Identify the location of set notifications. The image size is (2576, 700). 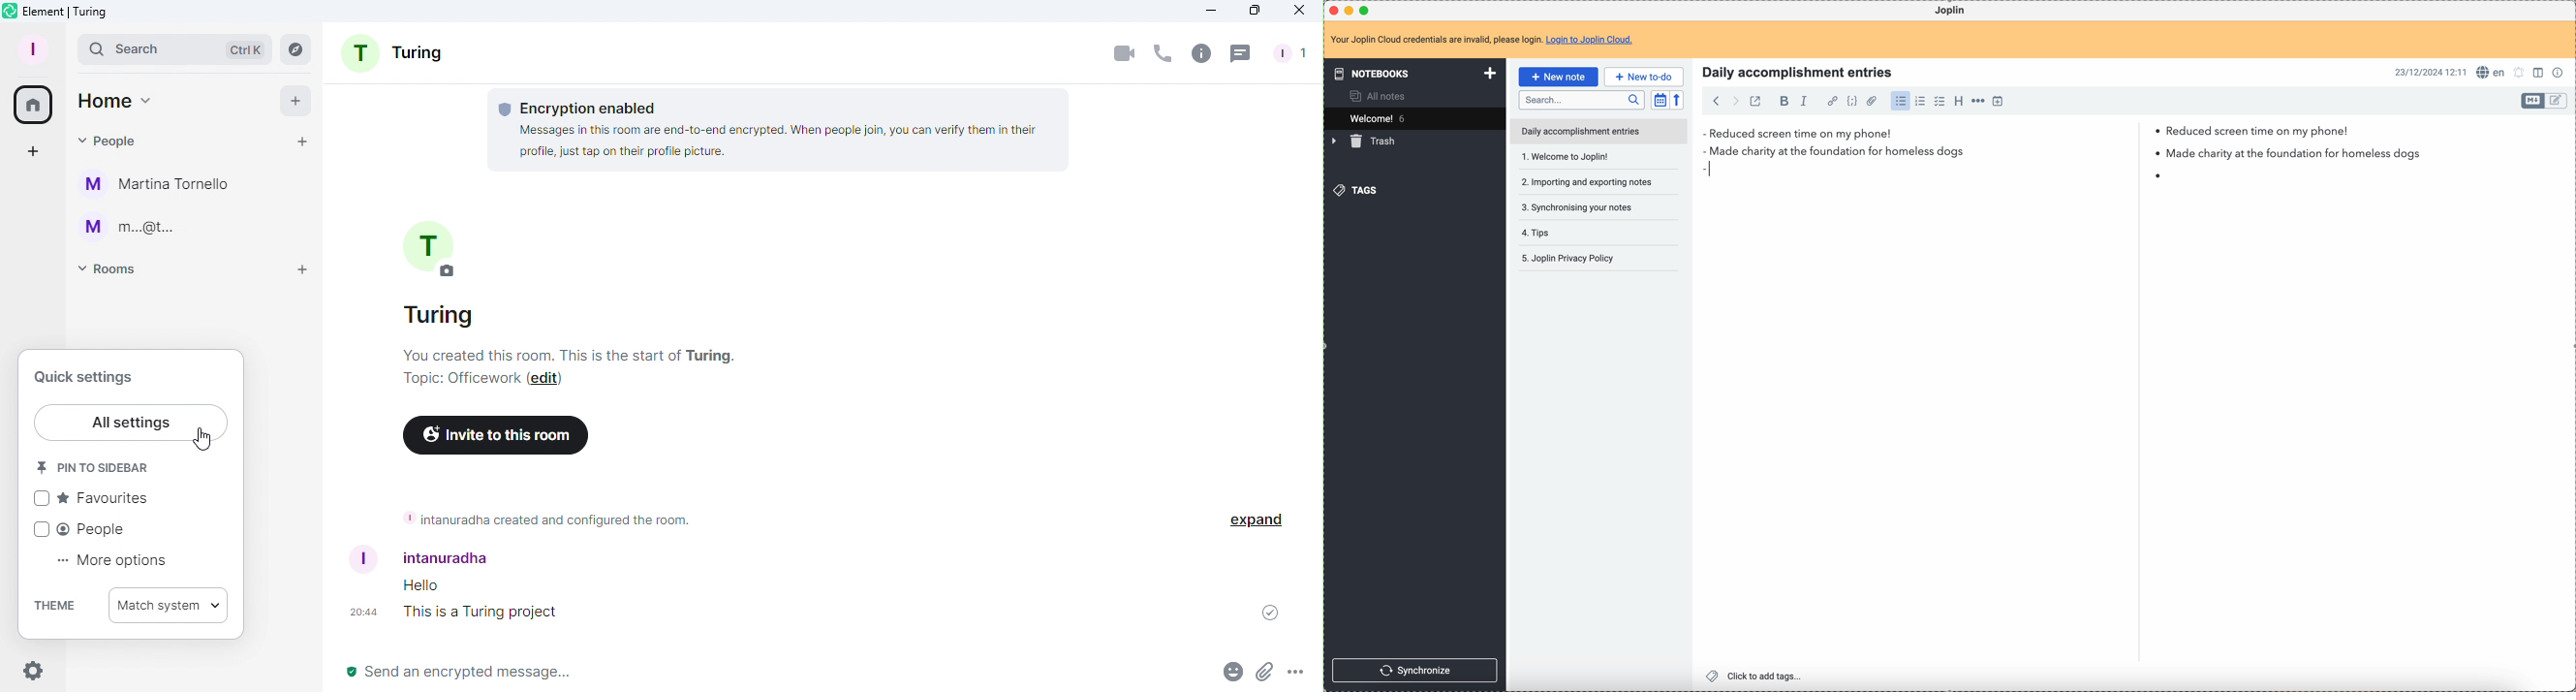
(2521, 73).